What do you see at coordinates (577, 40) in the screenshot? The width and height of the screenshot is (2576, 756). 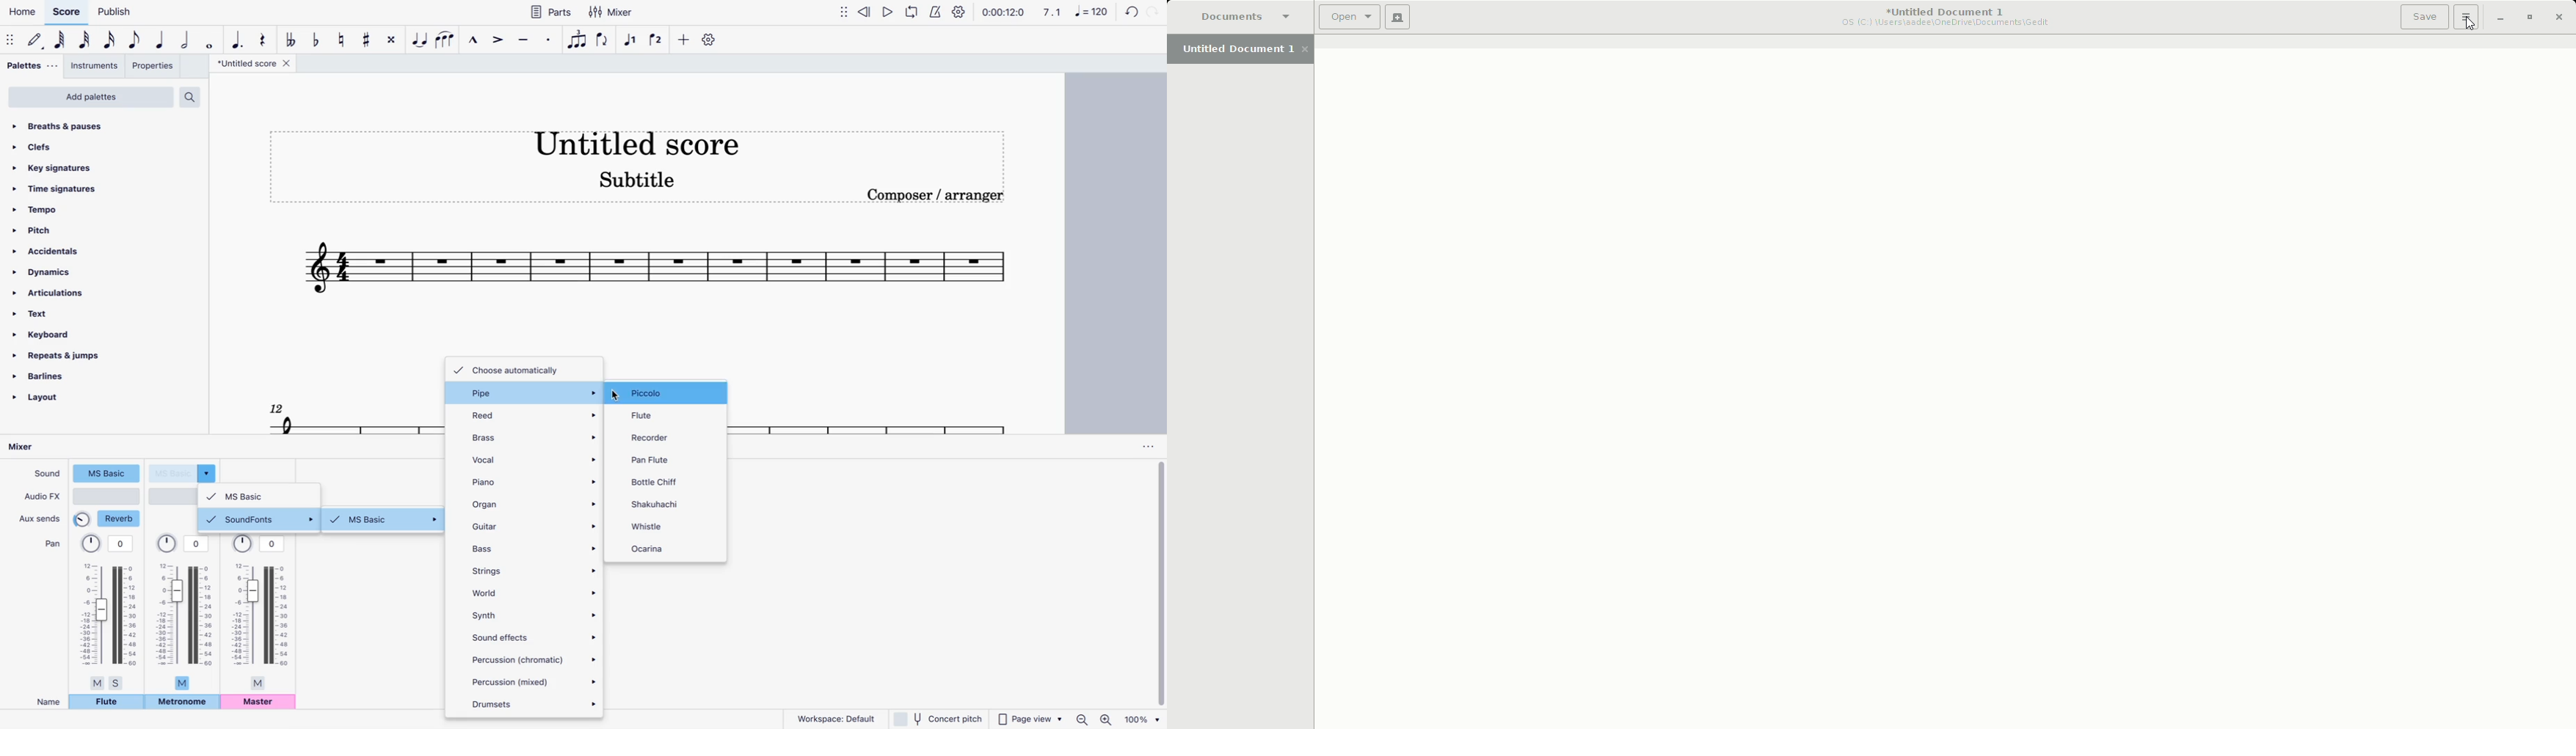 I see `tuplet` at bounding box center [577, 40].